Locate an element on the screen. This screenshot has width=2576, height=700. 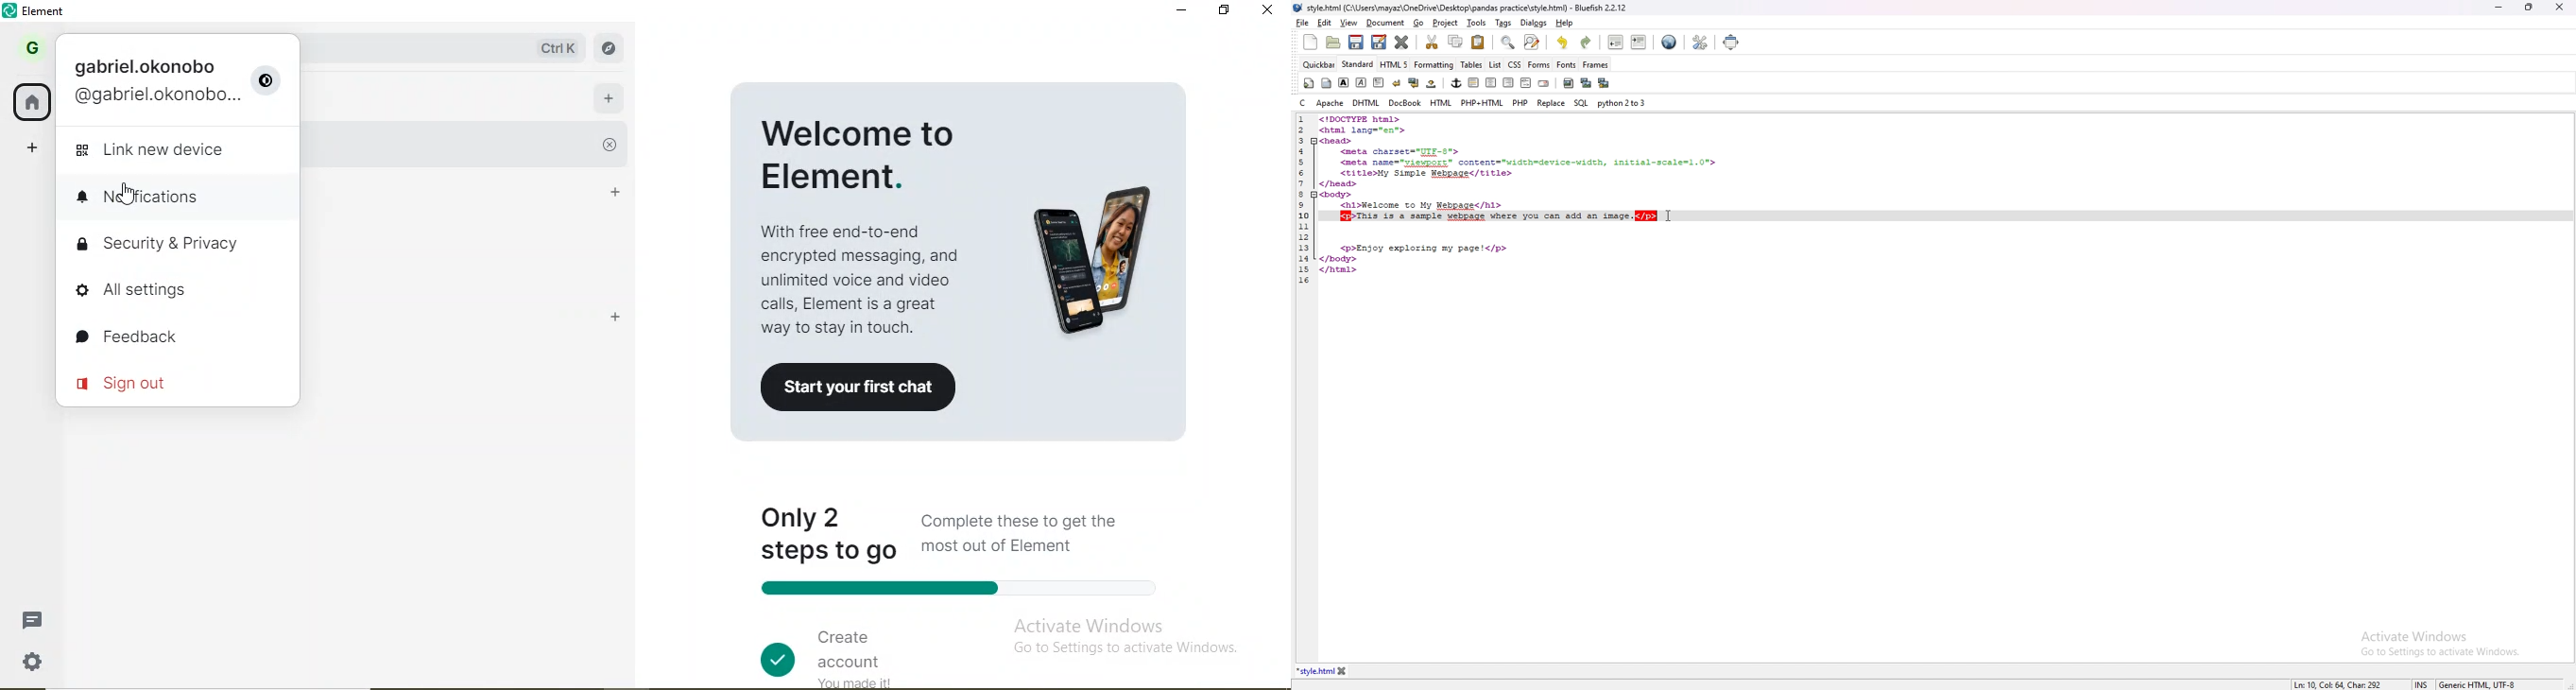
quickbar is located at coordinates (1318, 65).